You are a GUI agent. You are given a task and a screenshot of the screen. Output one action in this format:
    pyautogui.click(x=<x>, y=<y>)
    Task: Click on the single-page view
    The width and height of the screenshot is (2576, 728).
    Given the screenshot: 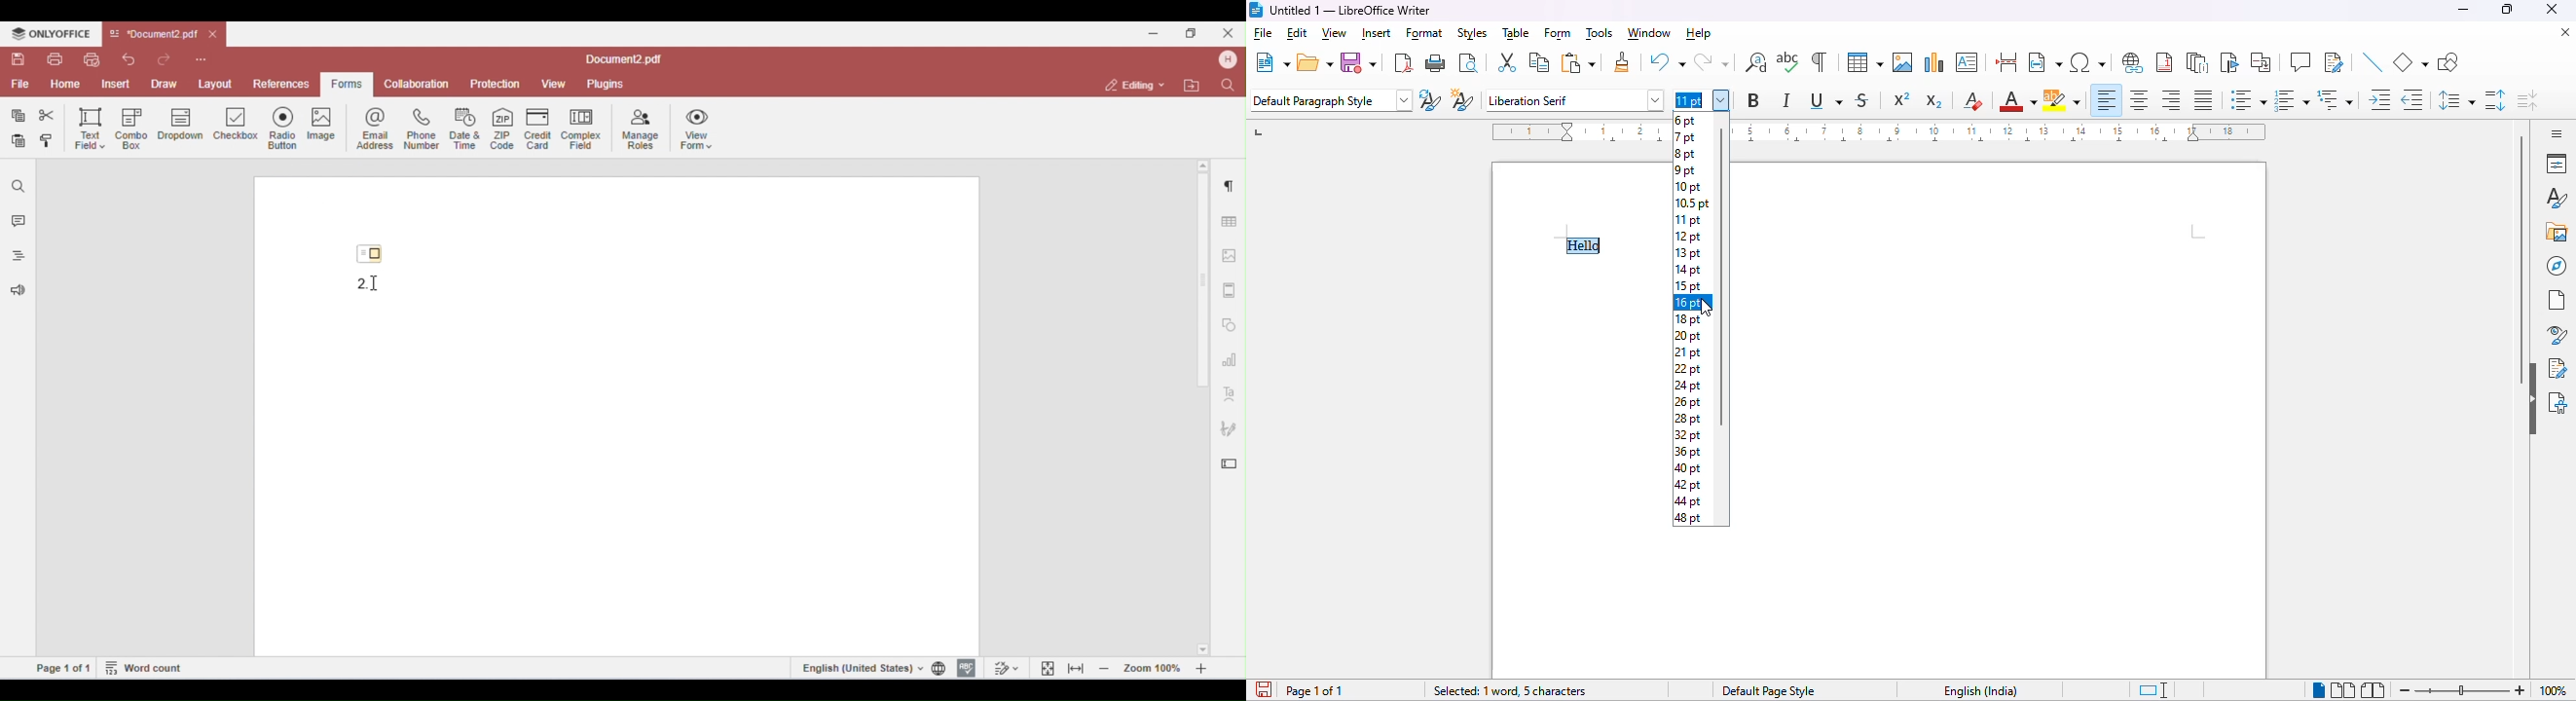 What is the action you would take?
    pyautogui.click(x=2319, y=691)
    